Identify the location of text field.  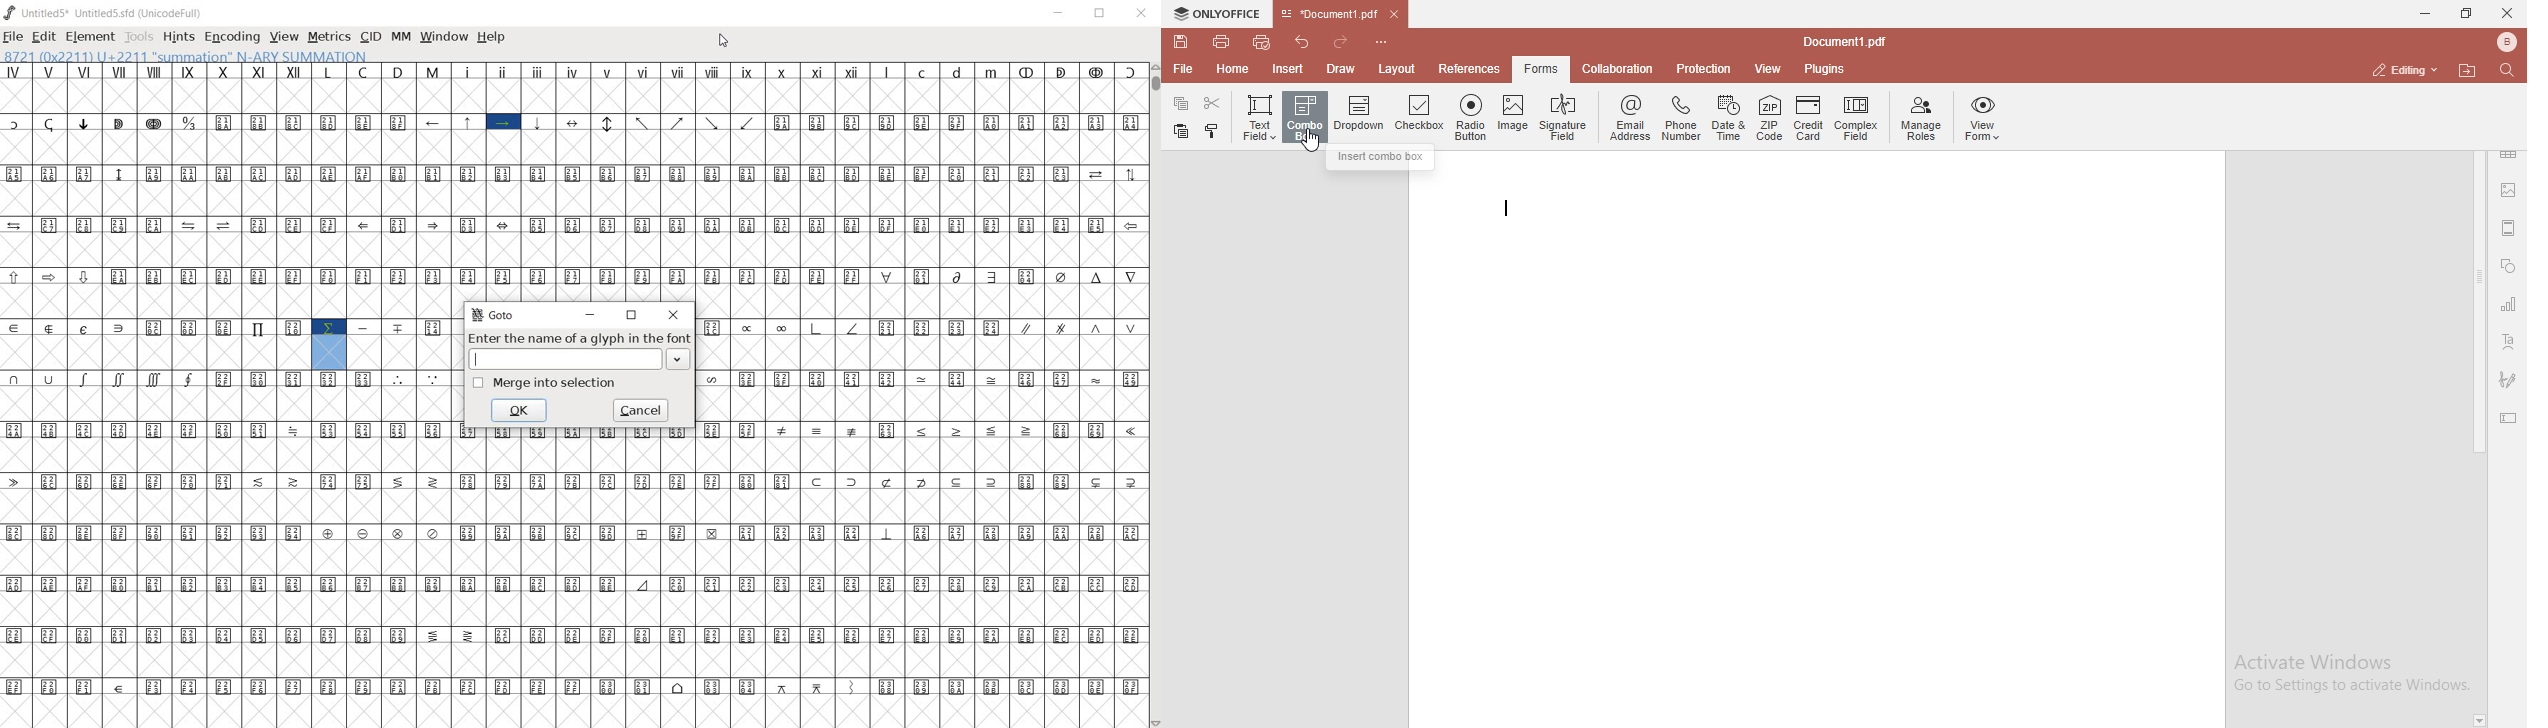
(1257, 115).